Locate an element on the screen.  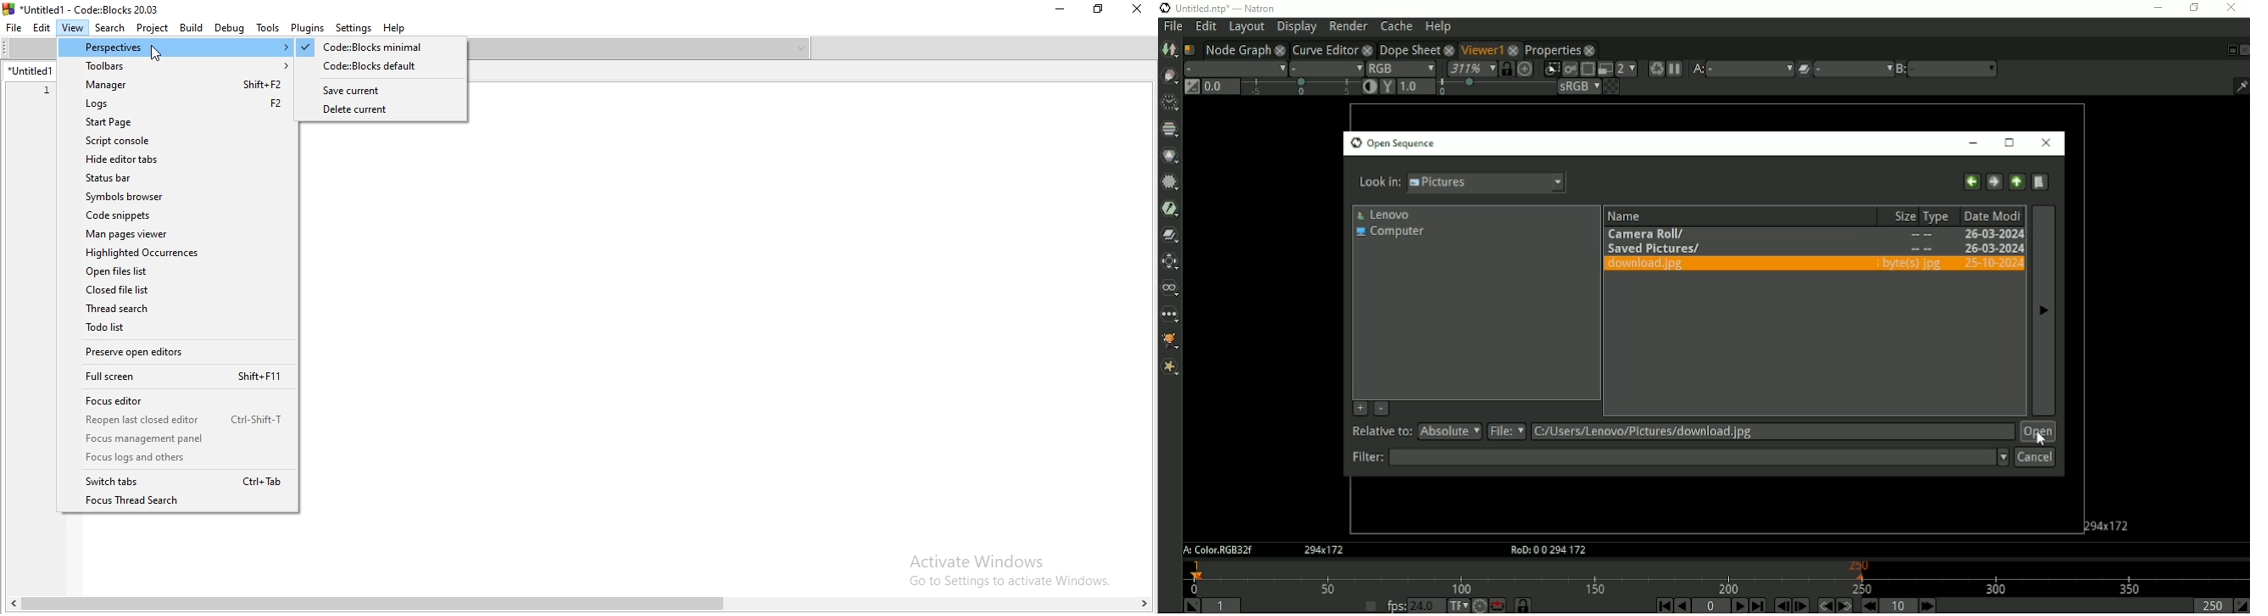
Help is located at coordinates (394, 27).